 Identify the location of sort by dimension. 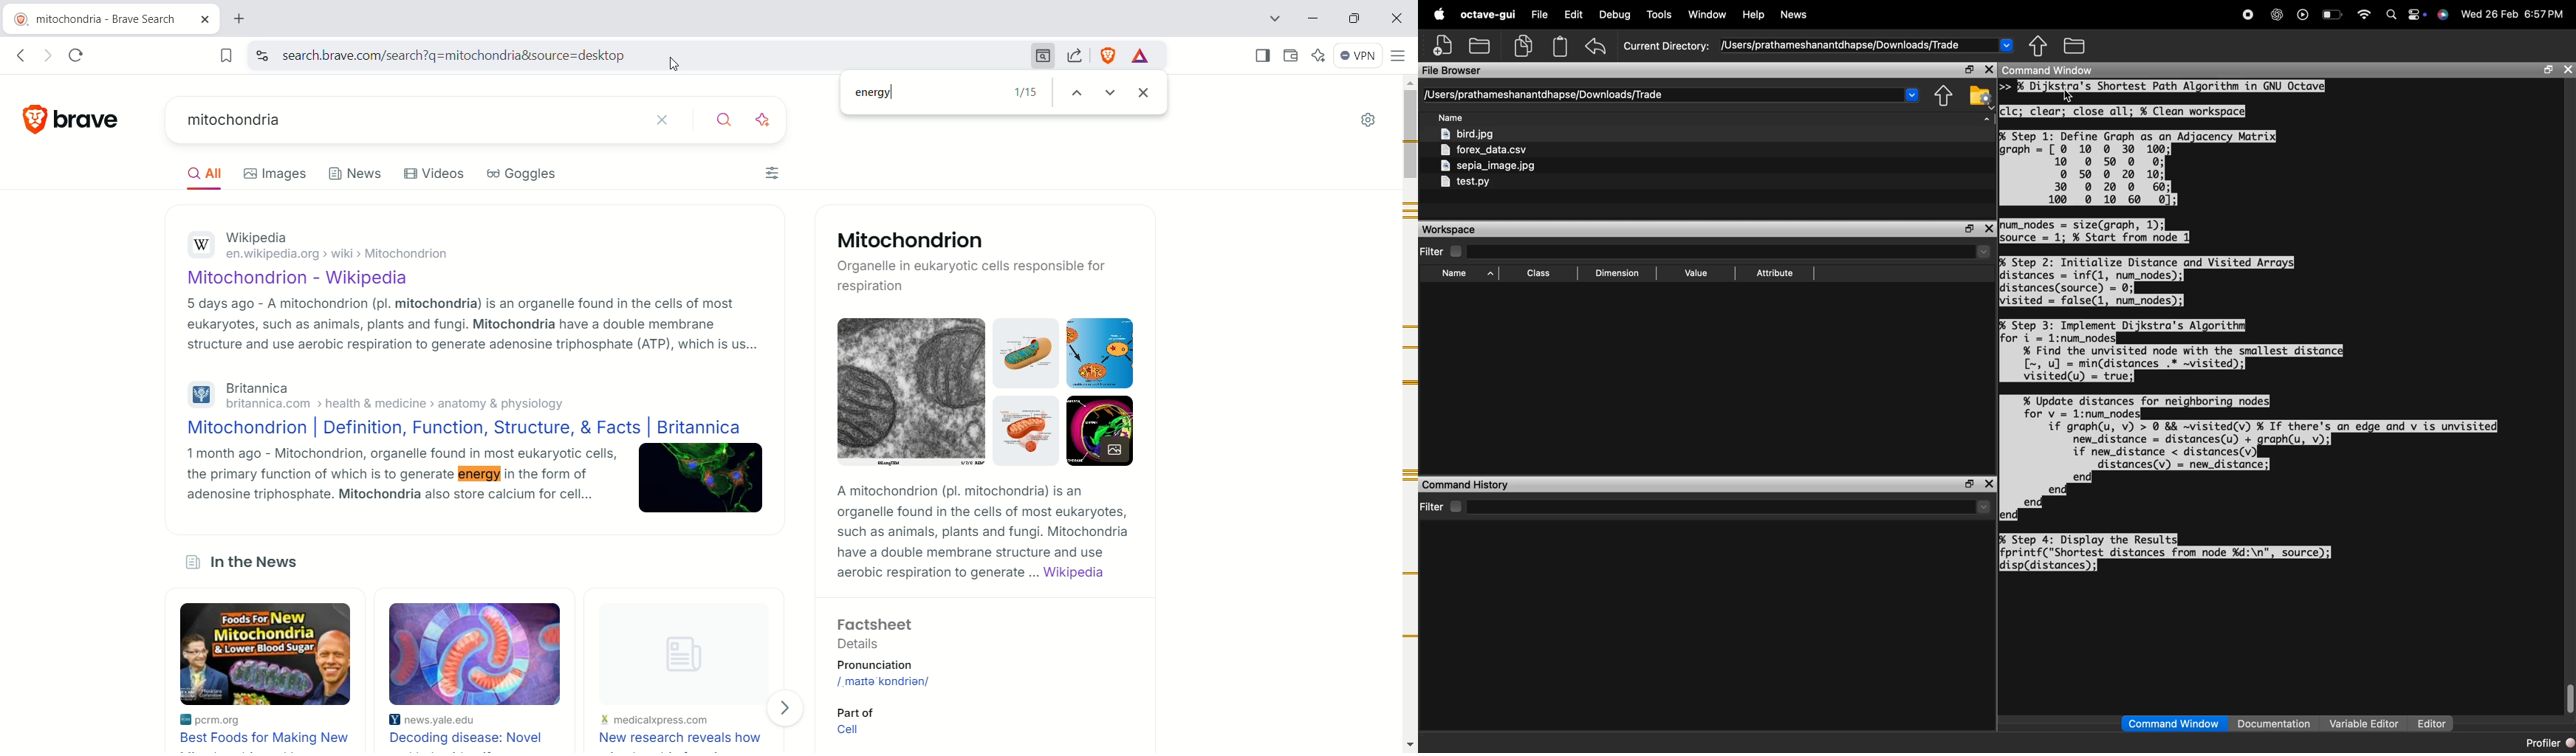
(1618, 274).